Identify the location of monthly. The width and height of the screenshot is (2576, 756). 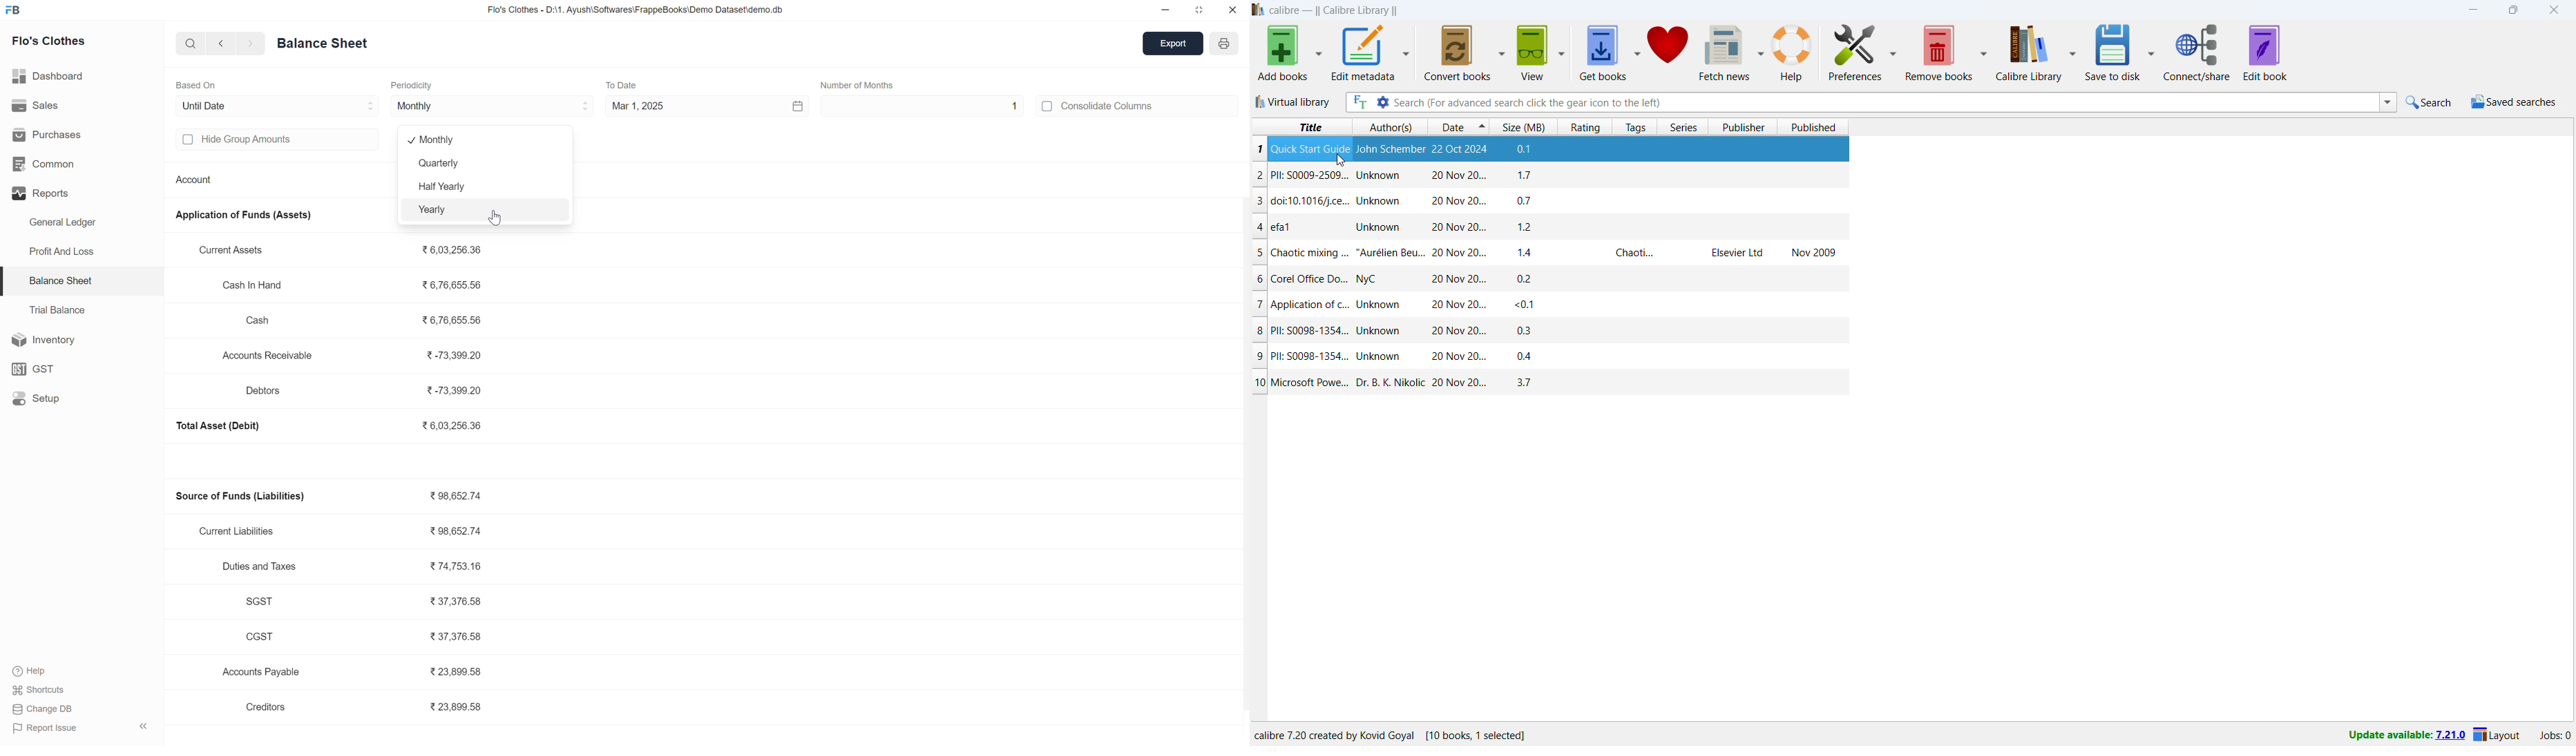
(435, 140).